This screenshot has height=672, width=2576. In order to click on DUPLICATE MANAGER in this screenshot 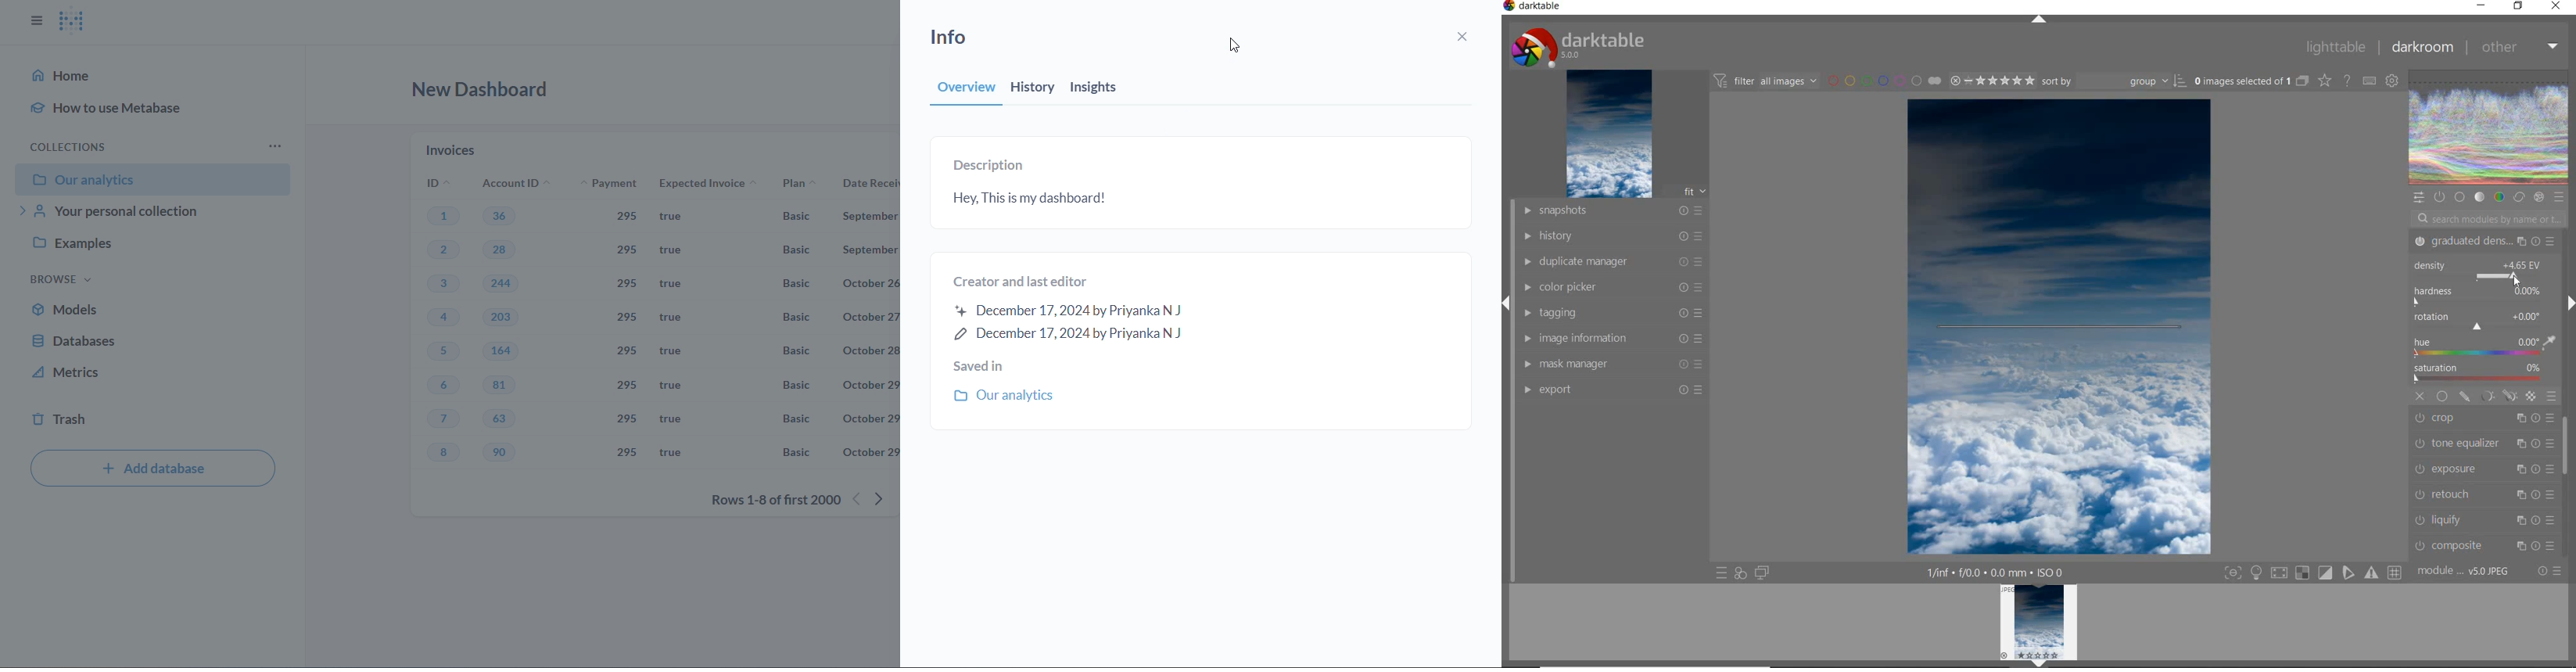, I will do `click(1611, 262)`.